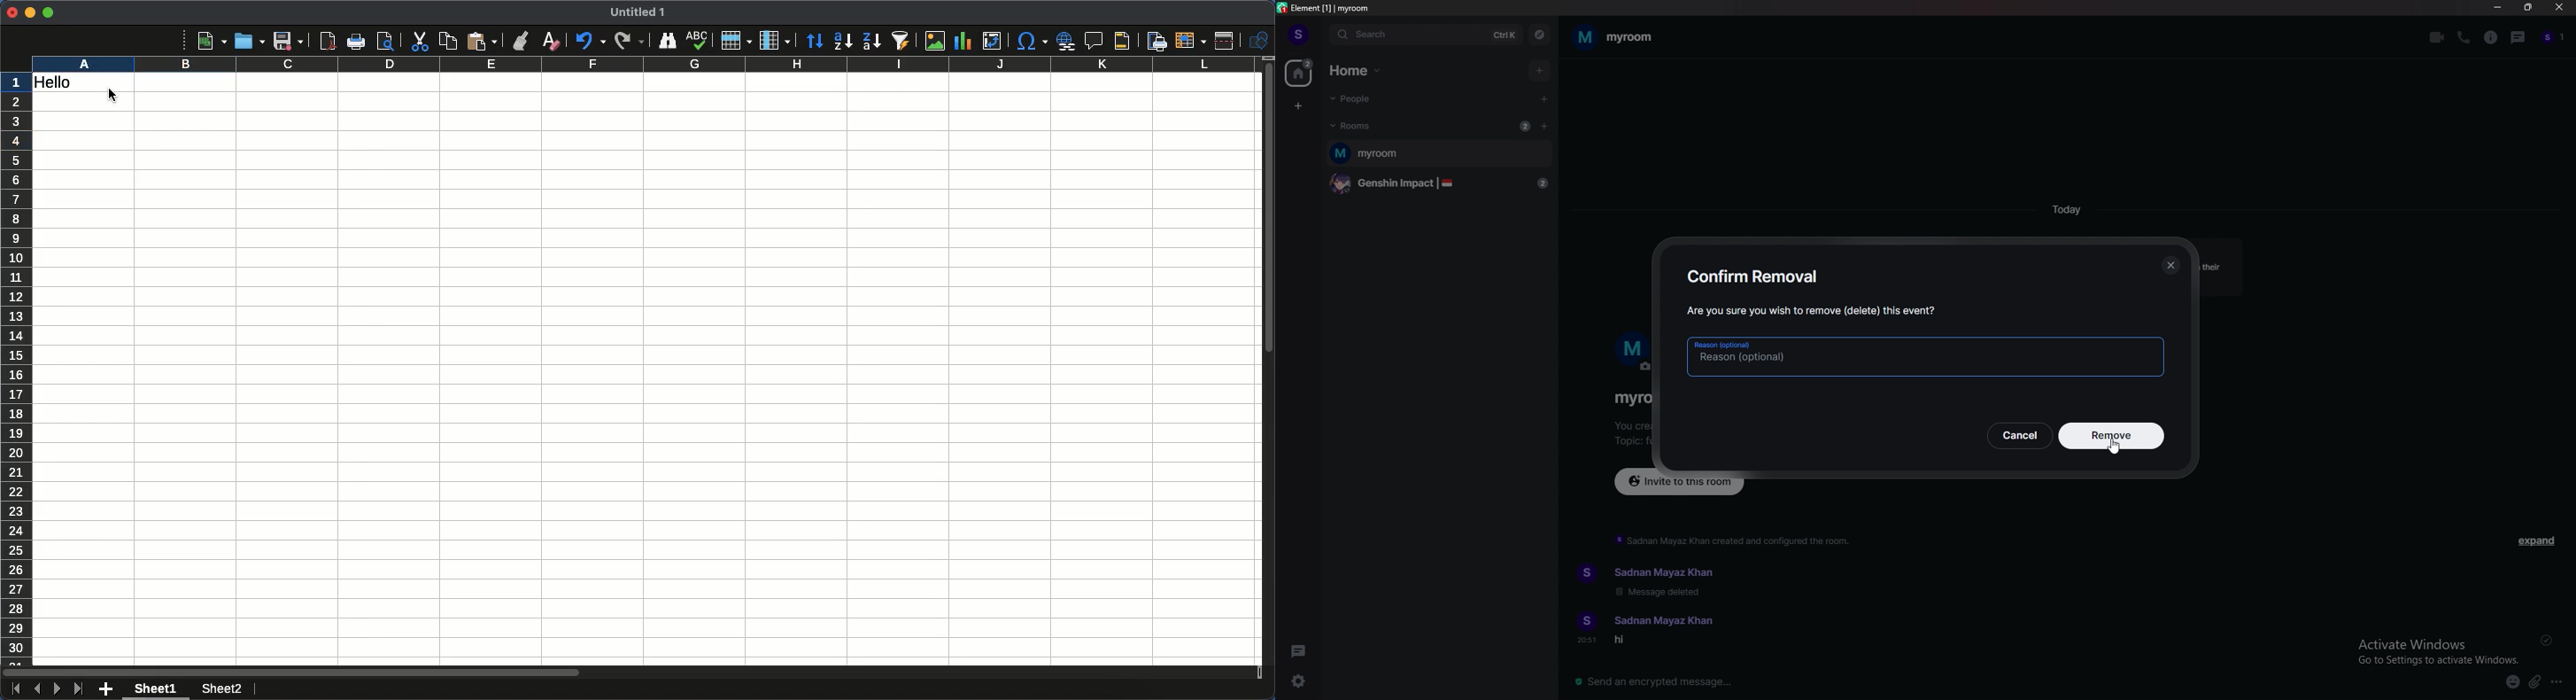  I want to click on explore rooms, so click(1538, 35).